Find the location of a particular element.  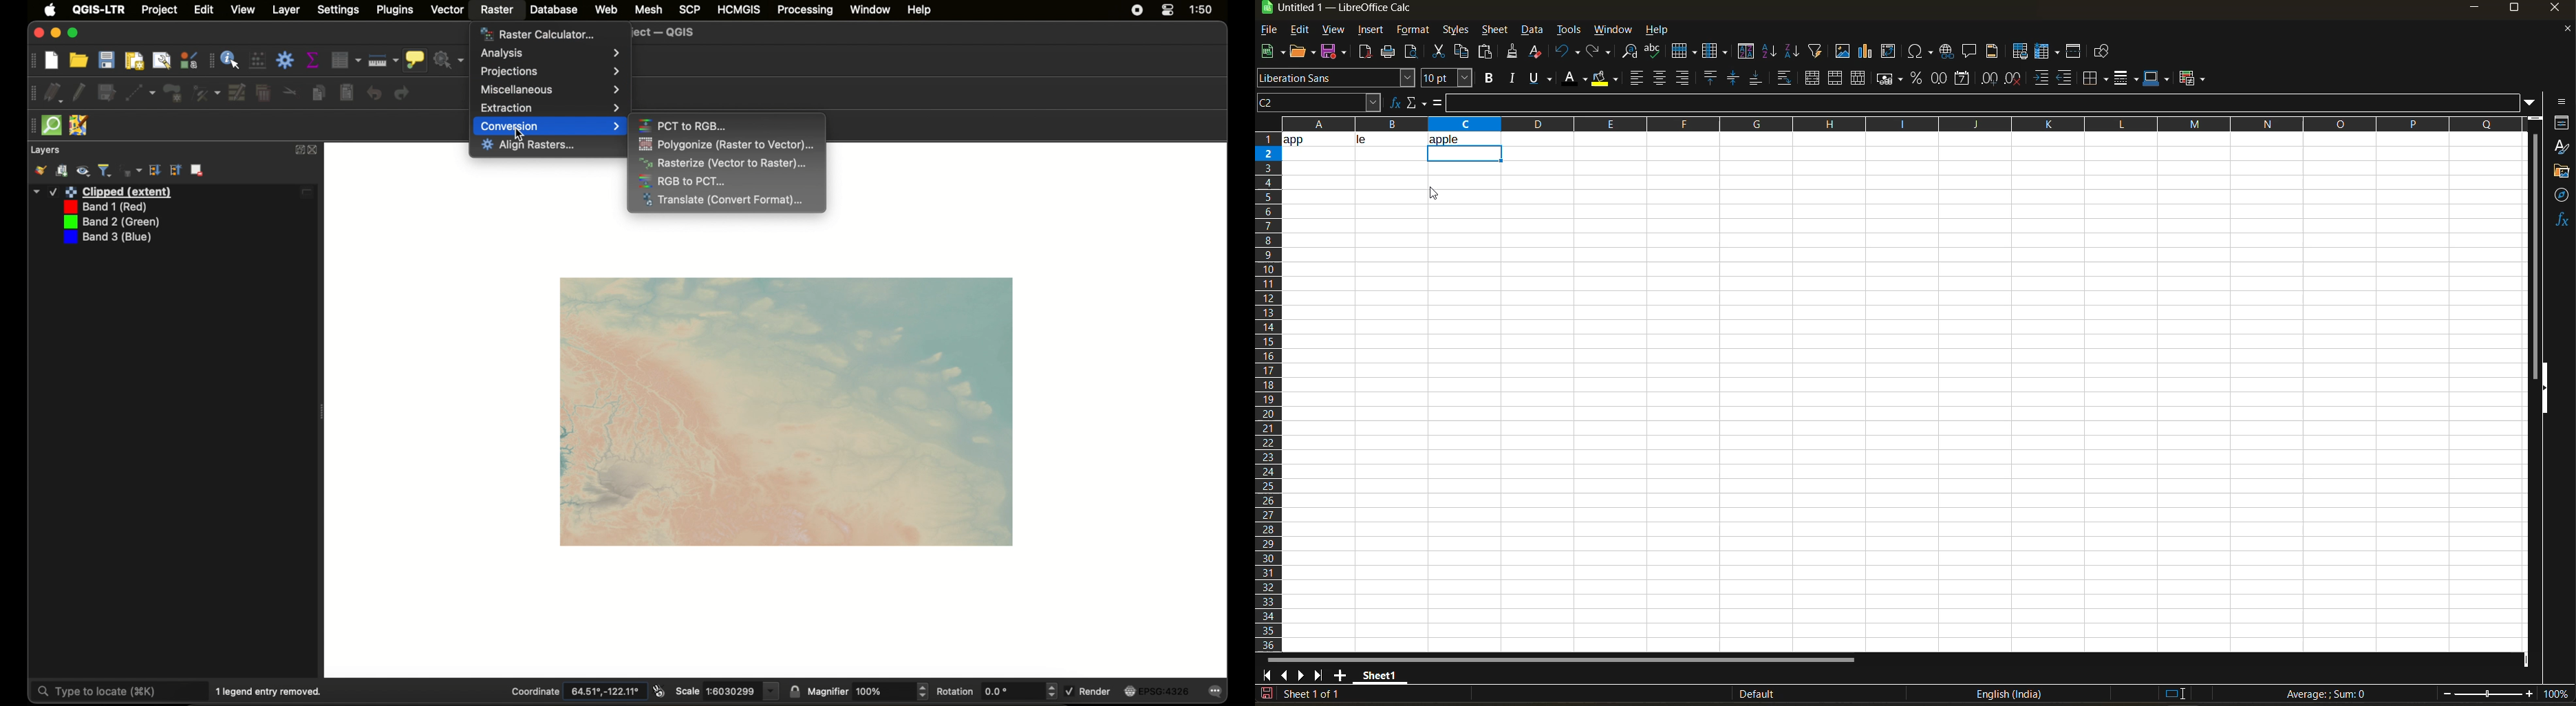

edit is located at coordinates (1300, 28).